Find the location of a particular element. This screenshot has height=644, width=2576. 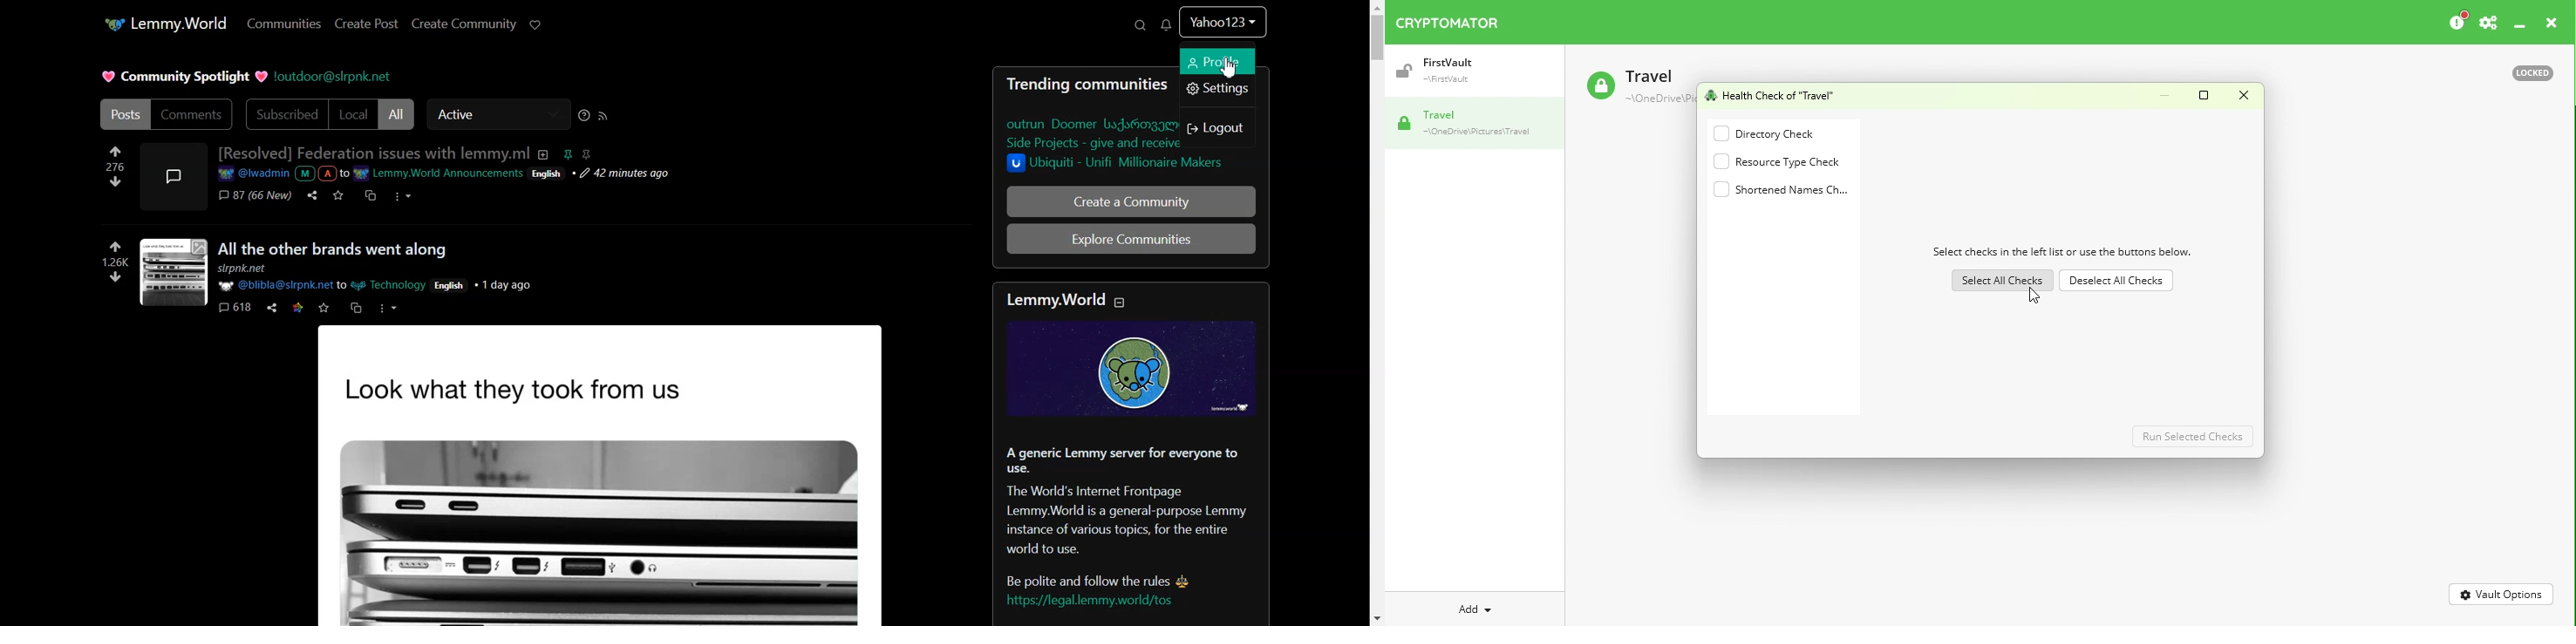

AIl the other brands went along is located at coordinates (330, 250).